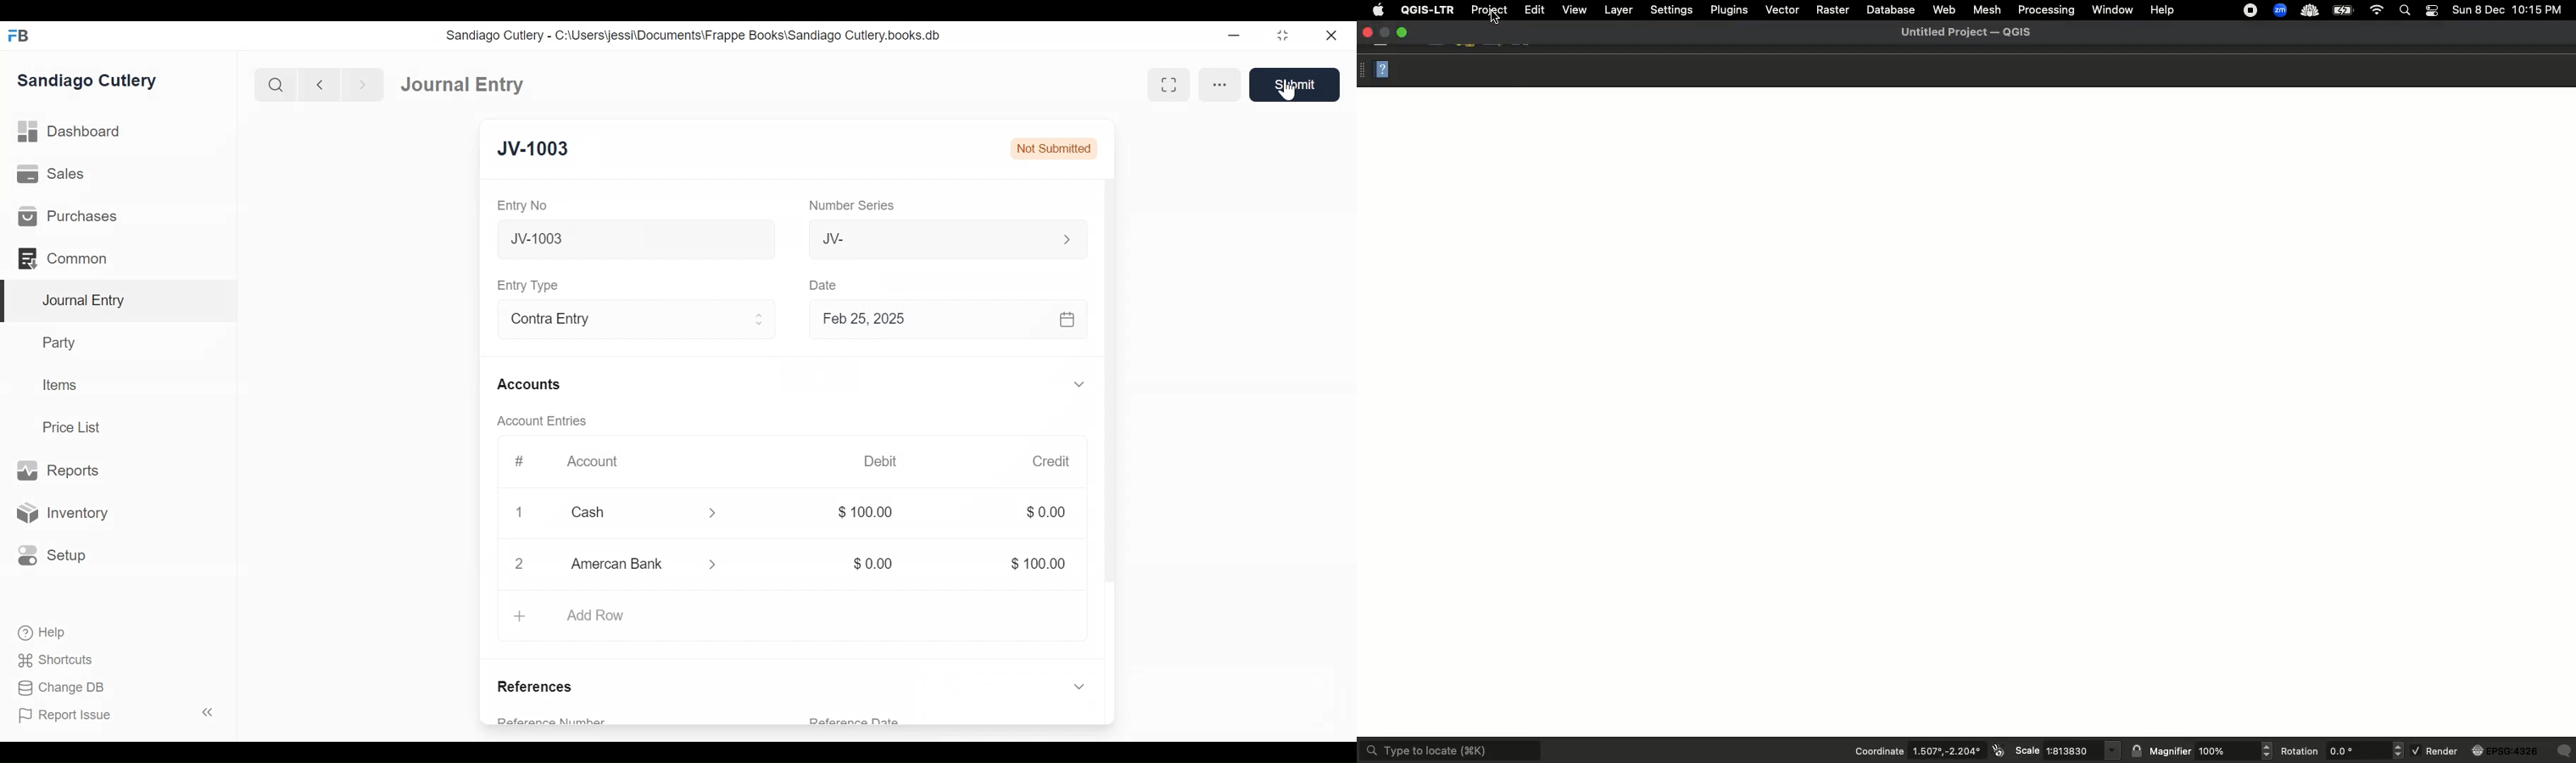 The image size is (2576, 784). What do you see at coordinates (1491, 10) in the screenshot?
I see `Project` at bounding box center [1491, 10].